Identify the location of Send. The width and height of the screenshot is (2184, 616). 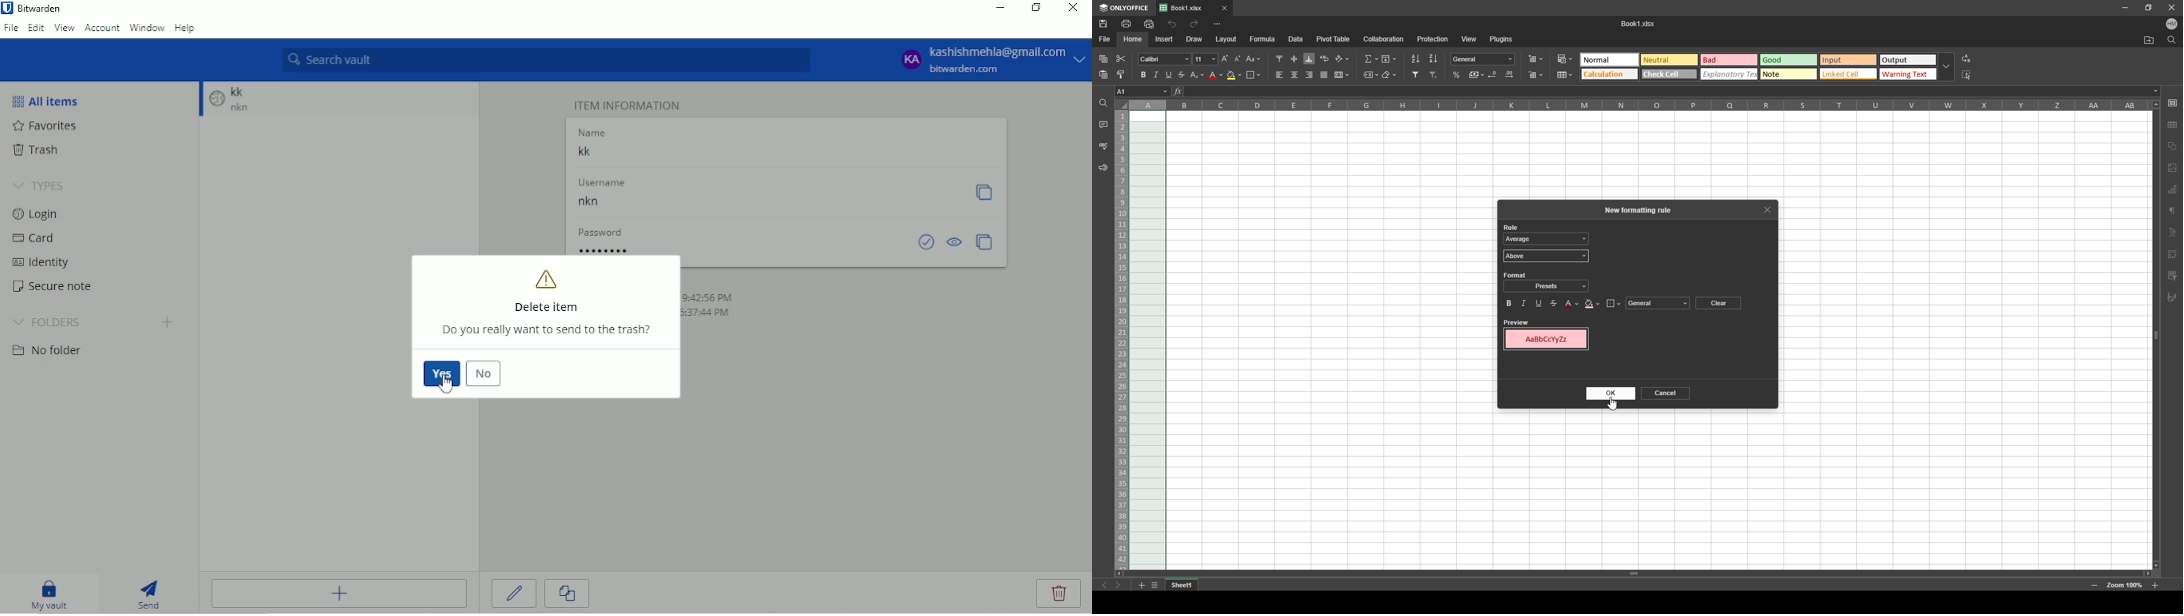
(152, 595).